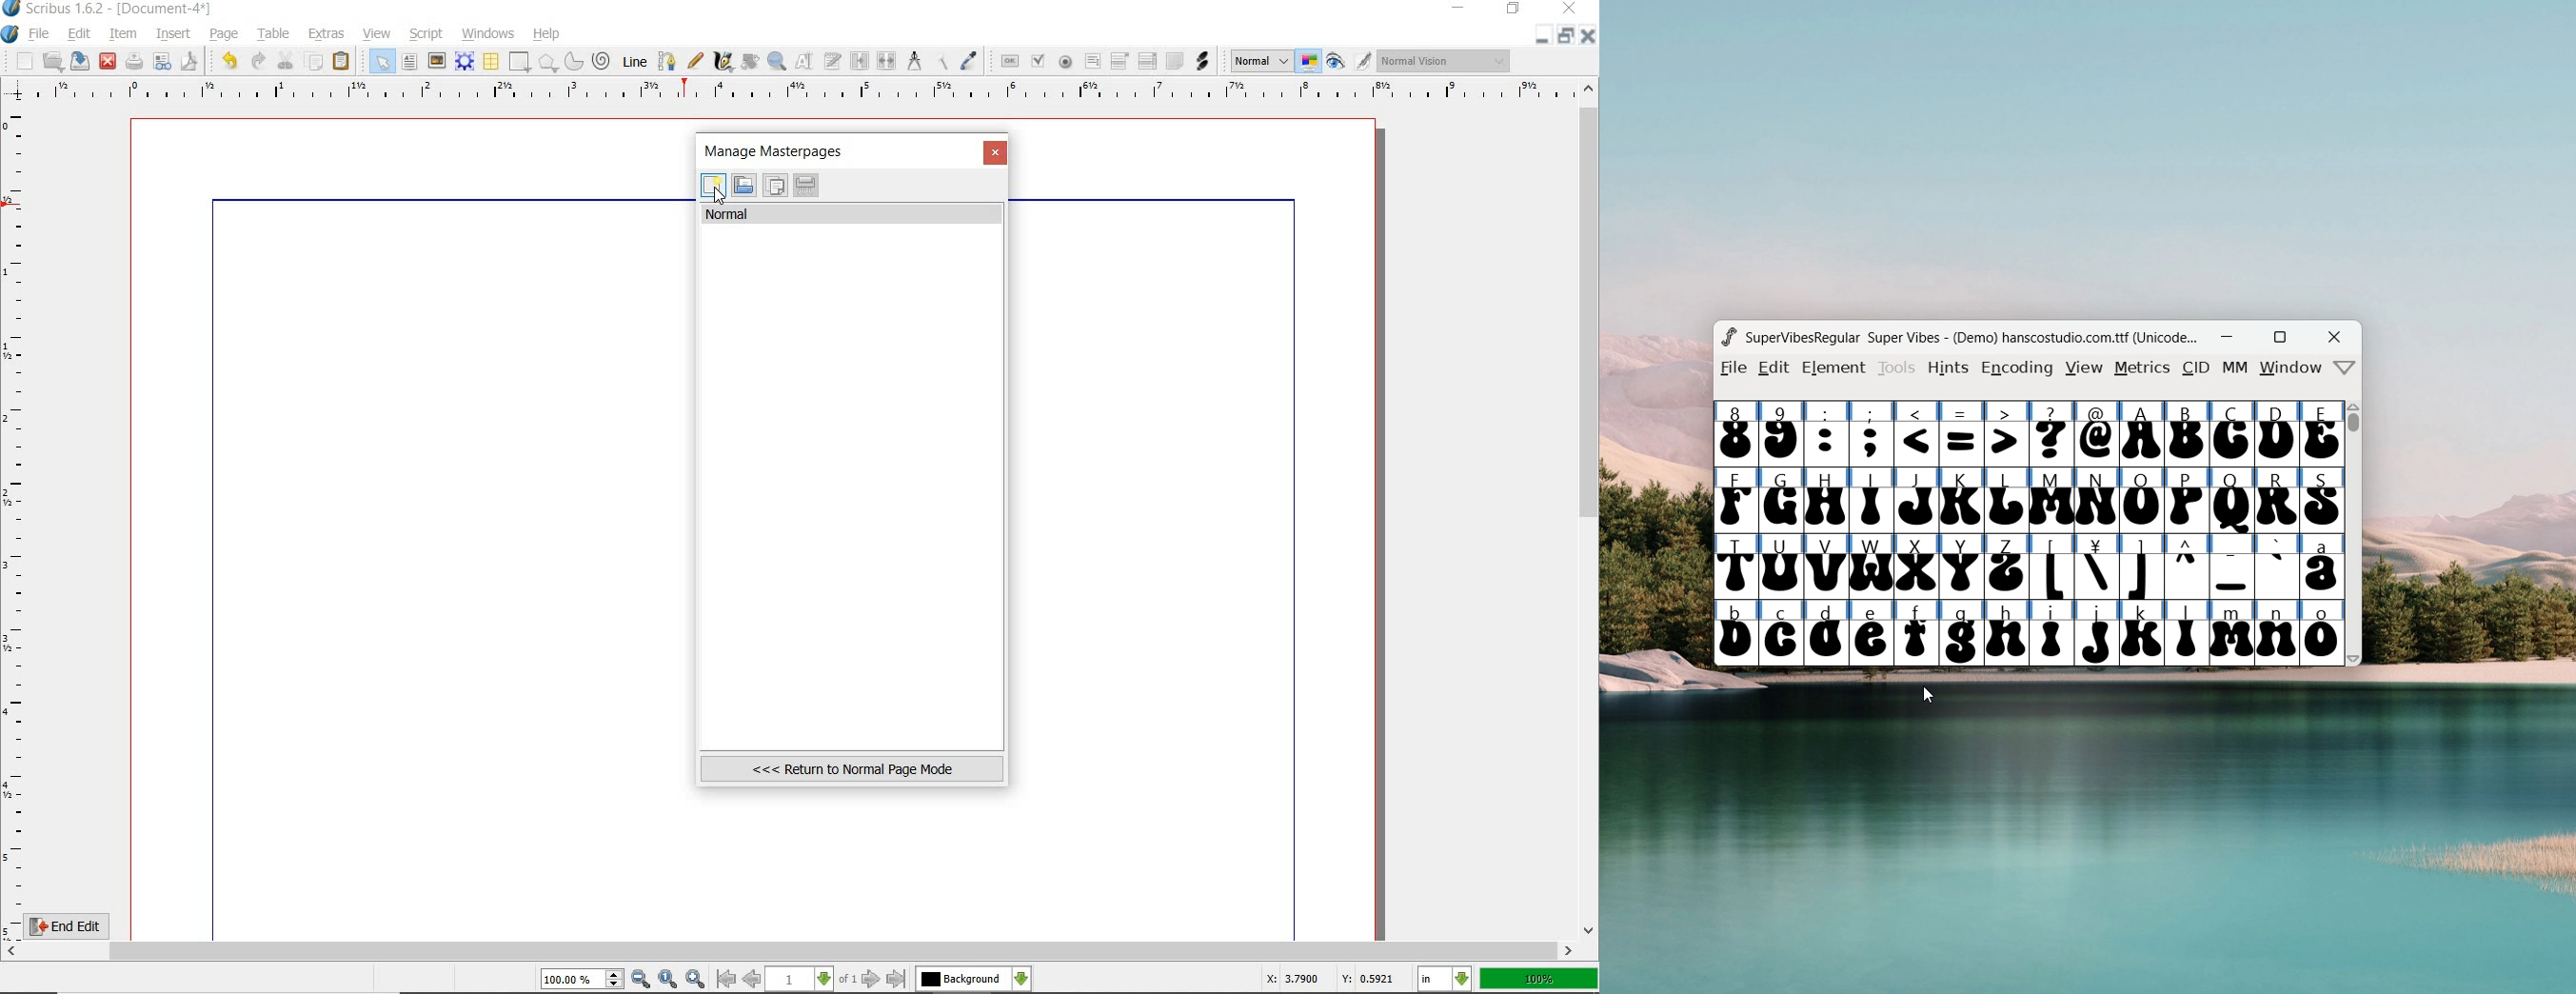 The width and height of the screenshot is (2576, 1008). Describe the element at coordinates (2099, 433) in the screenshot. I see `@` at that location.